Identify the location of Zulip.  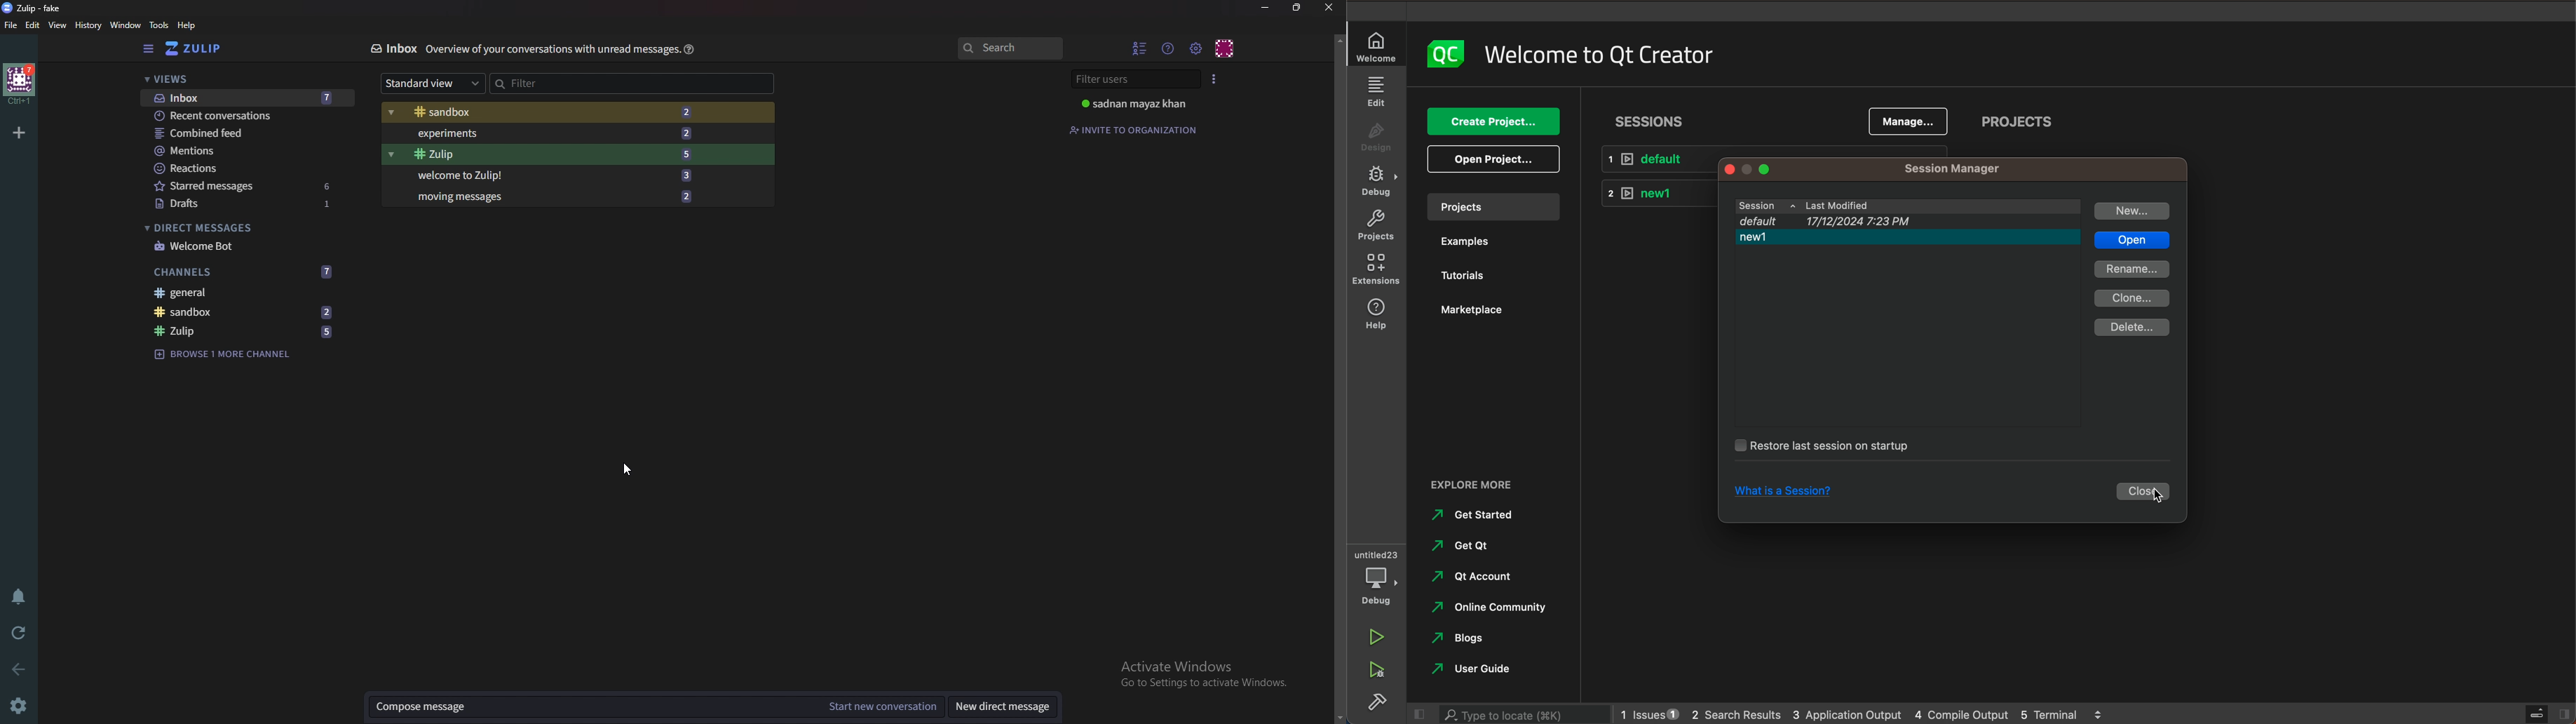
(242, 332).